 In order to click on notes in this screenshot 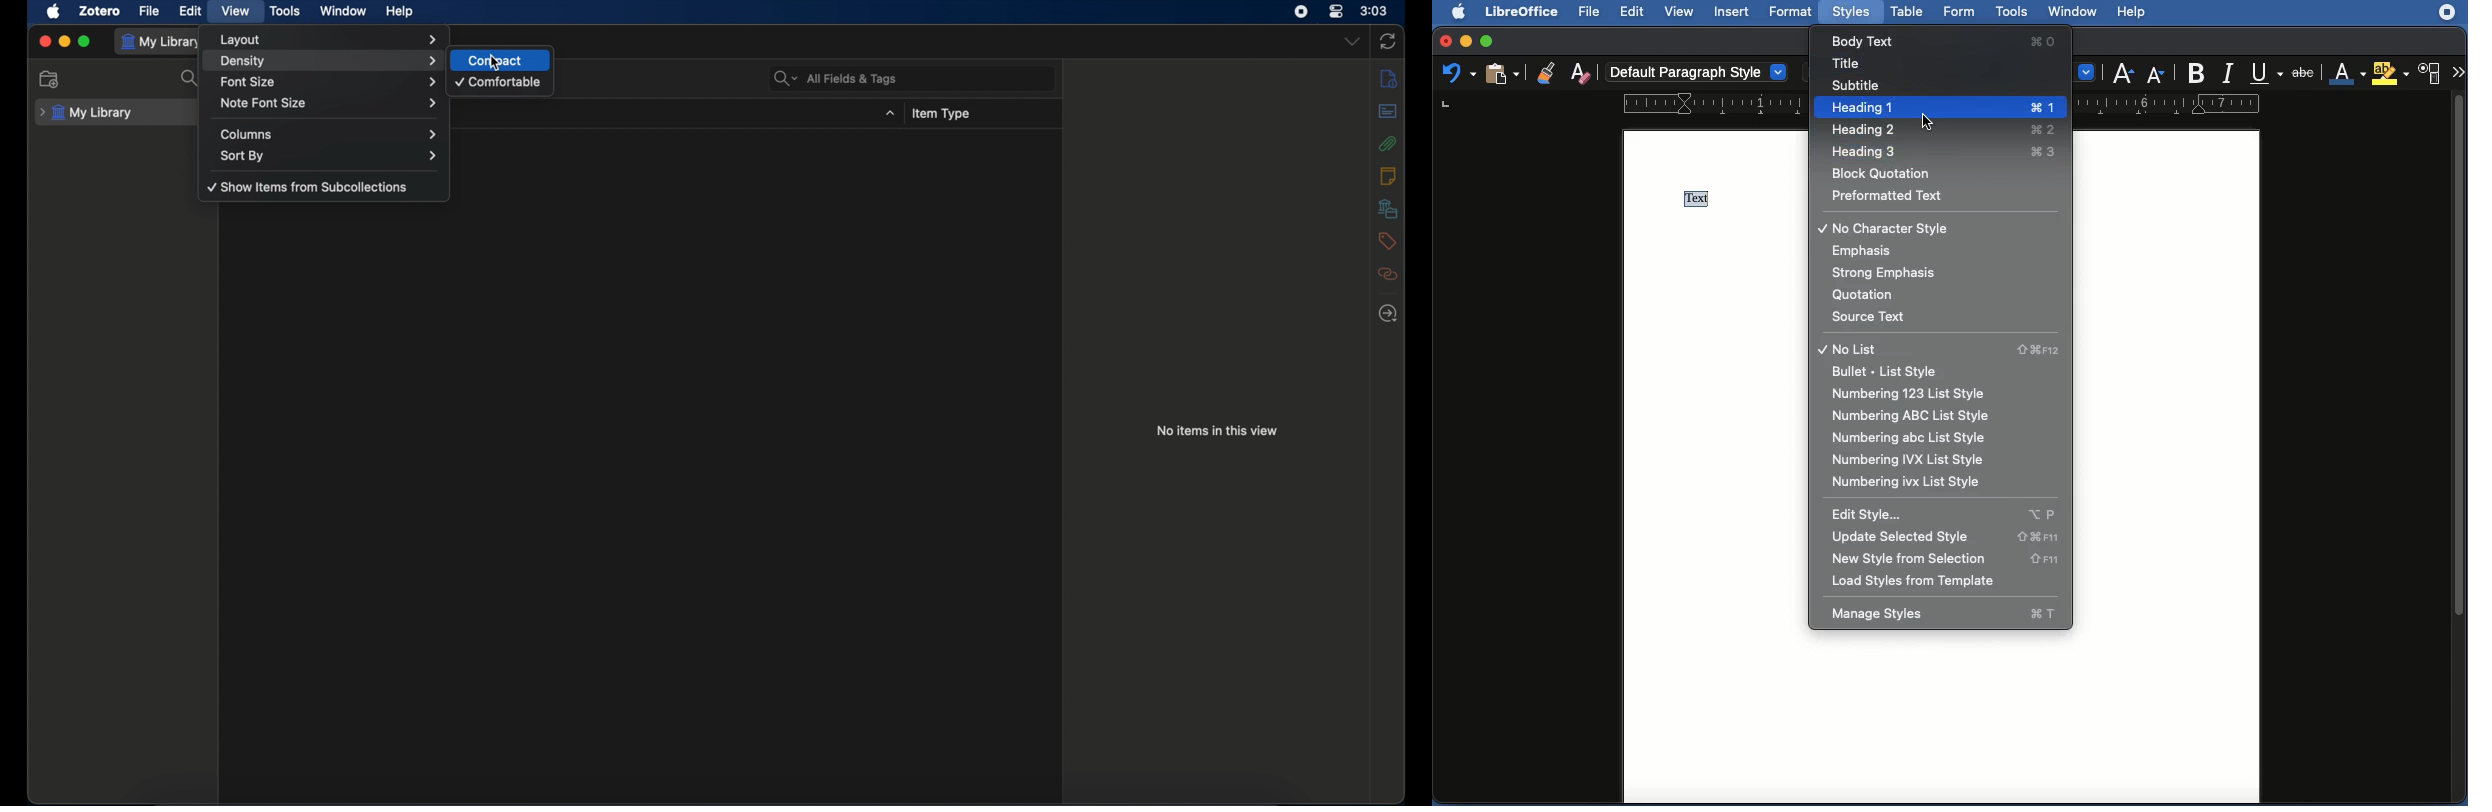, I will do `click(1390, 175)`.